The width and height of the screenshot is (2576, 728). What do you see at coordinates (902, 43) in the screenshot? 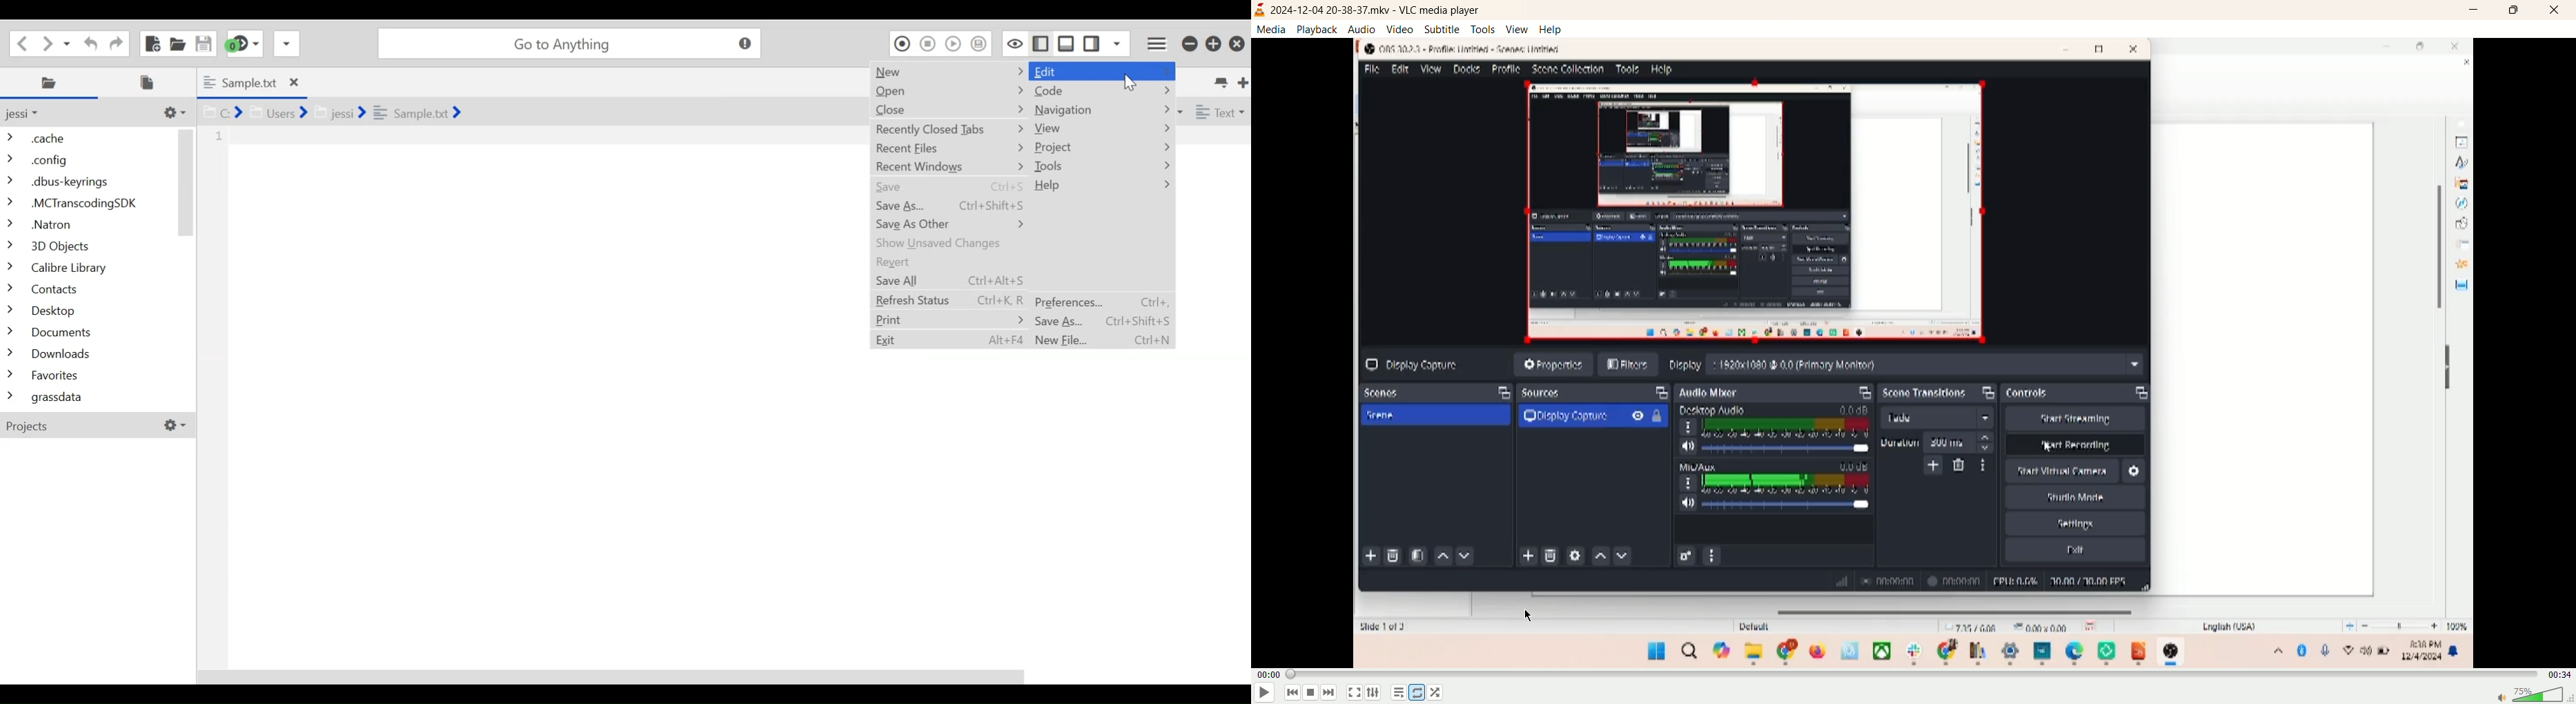
I see `Record Macro` at bounding box center [902, 43].